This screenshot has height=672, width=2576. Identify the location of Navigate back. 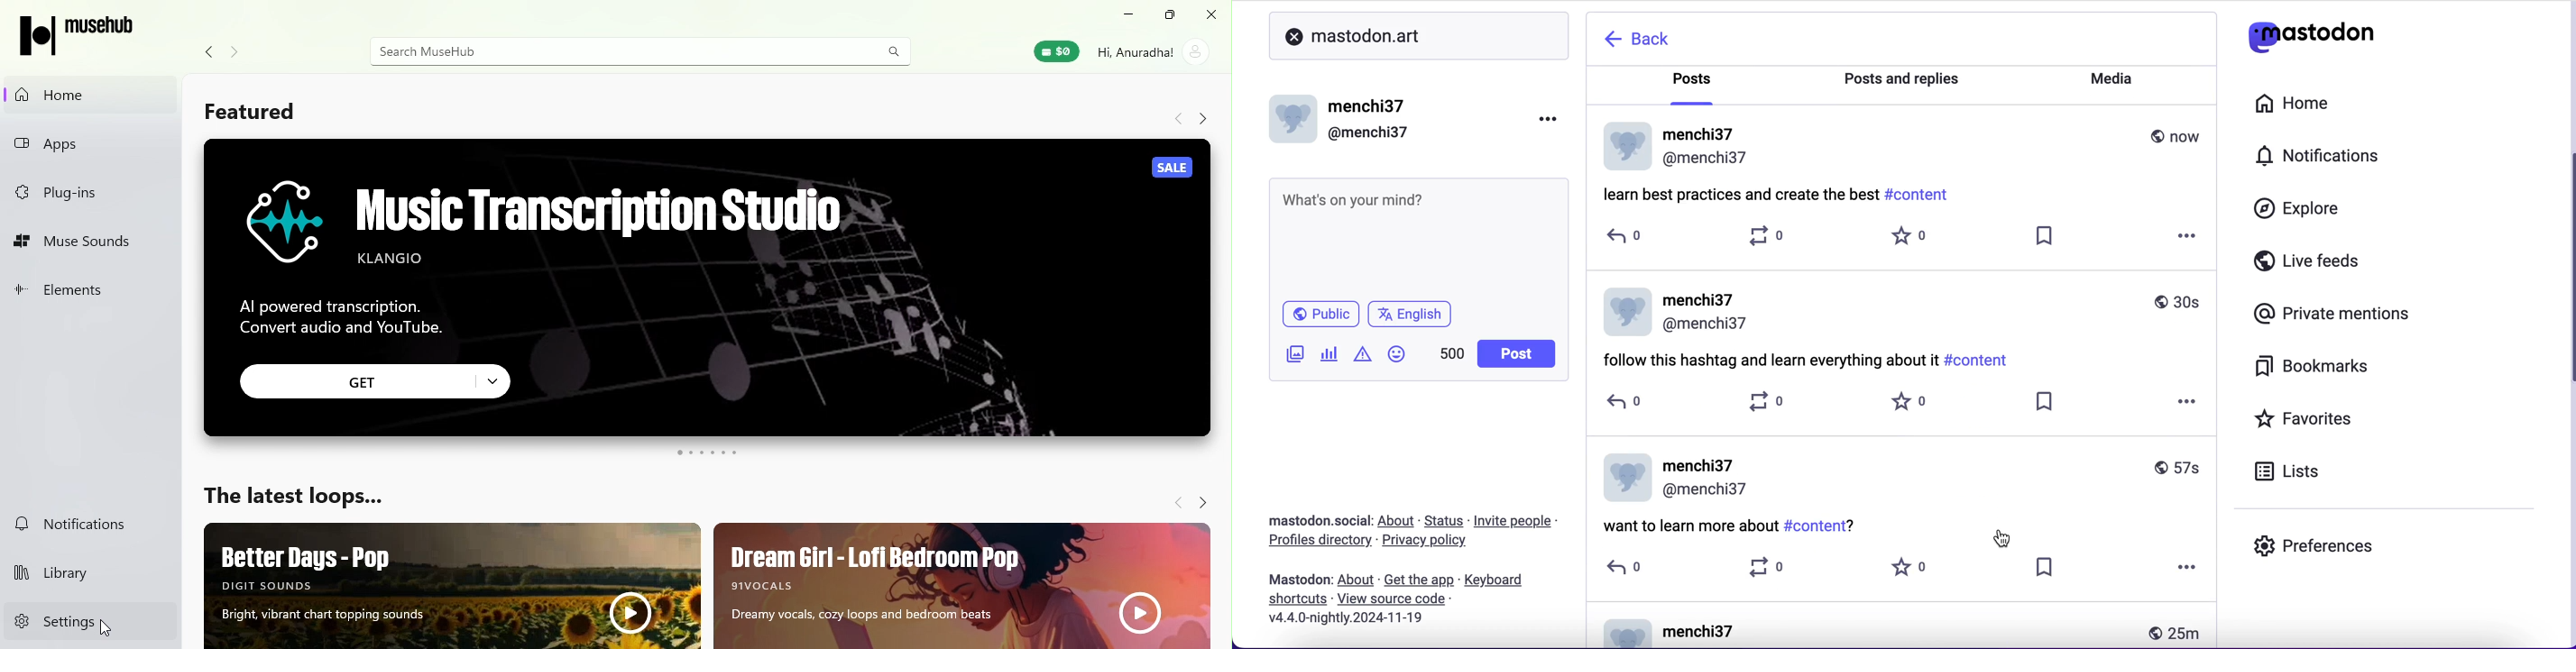
(207, 52).